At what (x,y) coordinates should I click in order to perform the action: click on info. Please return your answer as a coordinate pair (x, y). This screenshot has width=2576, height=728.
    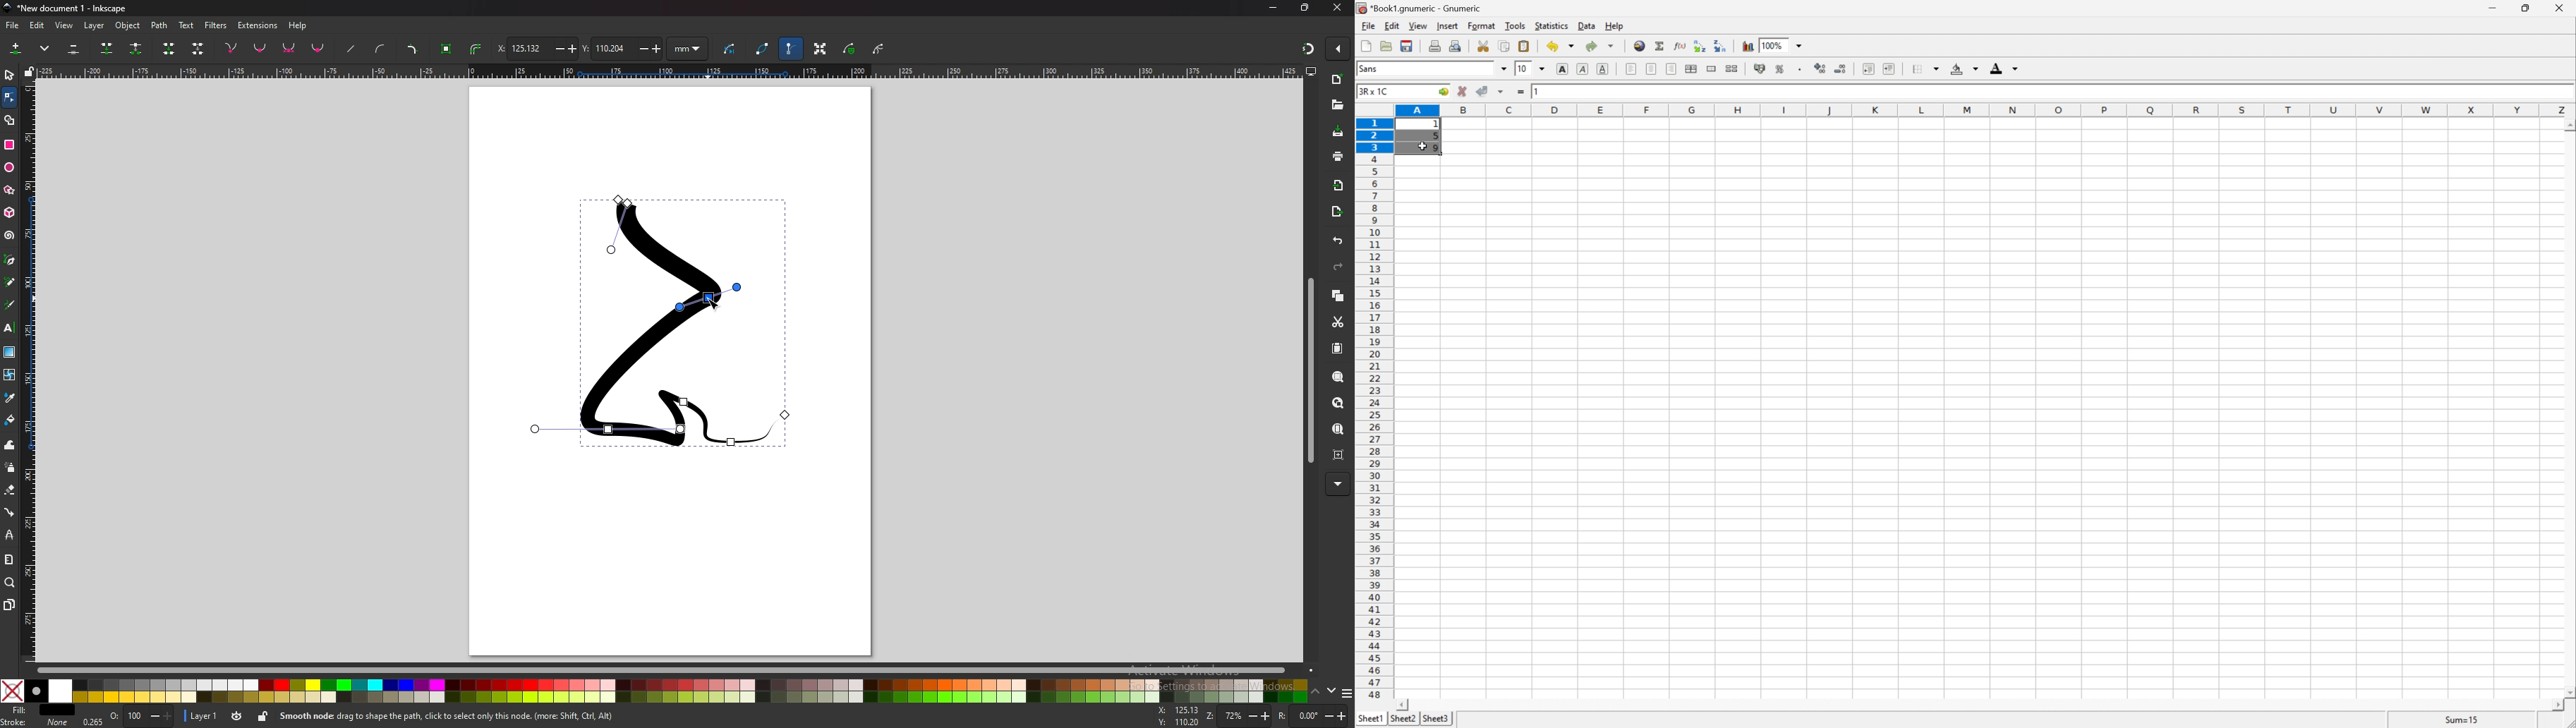
    Looking at the image, I should click on (478, 716).